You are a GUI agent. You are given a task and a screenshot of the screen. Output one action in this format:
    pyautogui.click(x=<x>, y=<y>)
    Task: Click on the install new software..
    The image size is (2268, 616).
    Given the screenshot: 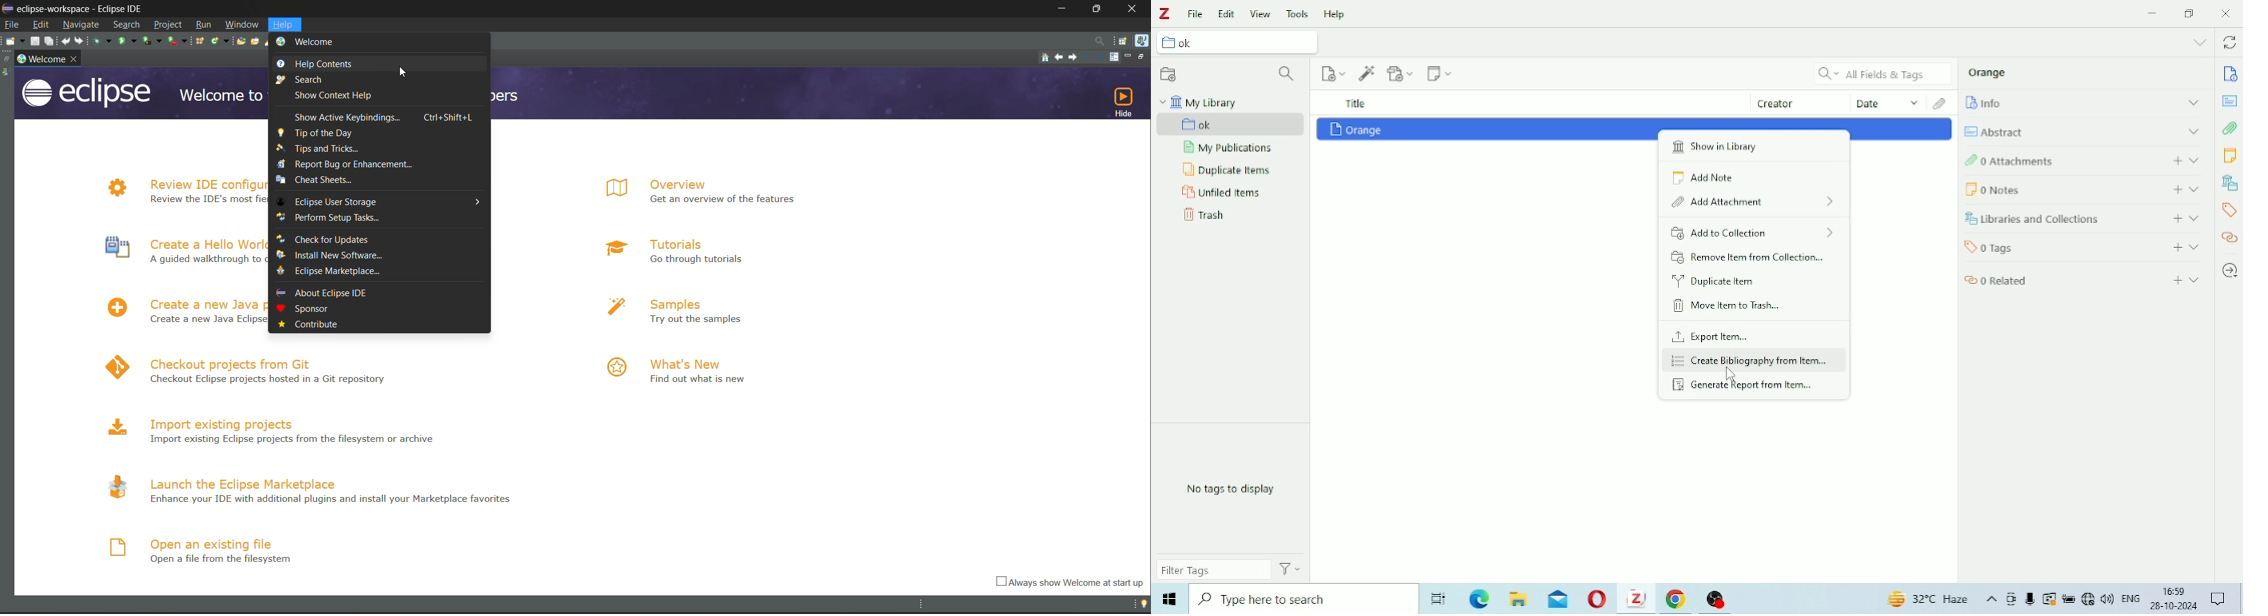 What is the action you would take?
    pyautogui.click(x=335, y=255)
    